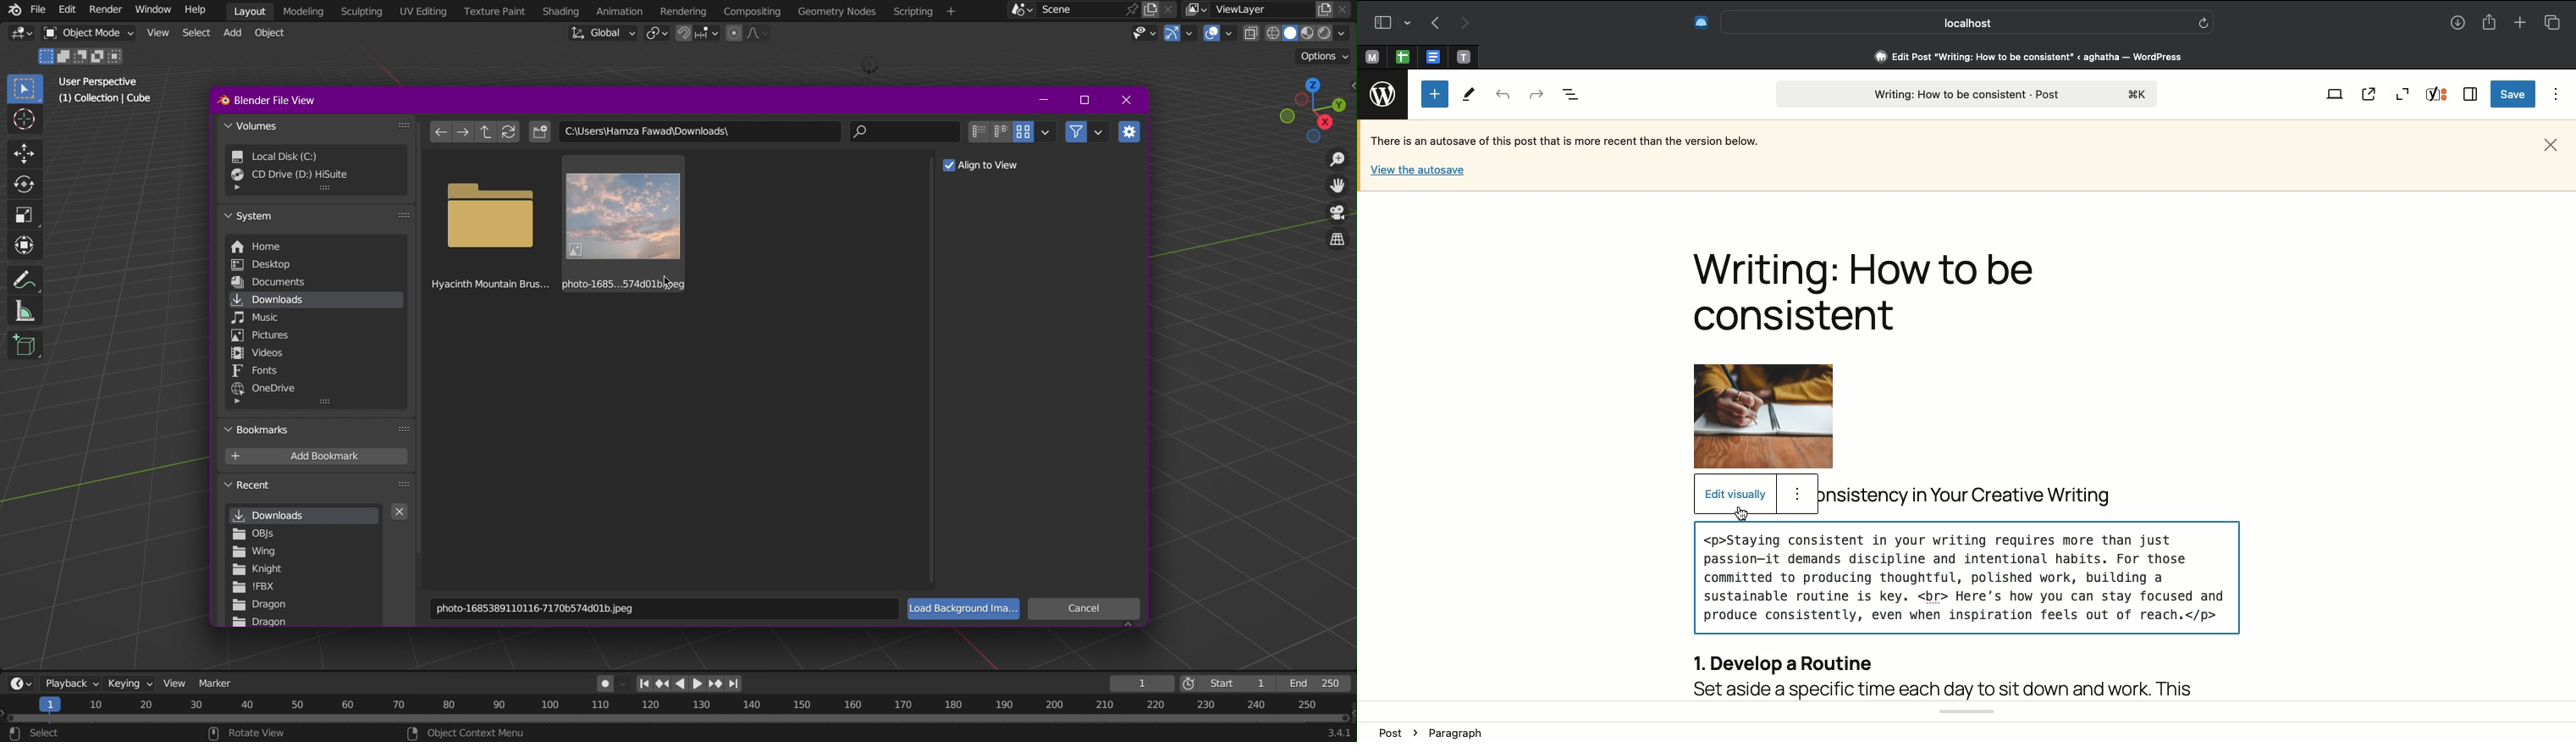 This screenshot has width=2576, height=756. Describe the element at coordinates (1733, 495) in the screenshot. I see `Edit visually ` at that location.